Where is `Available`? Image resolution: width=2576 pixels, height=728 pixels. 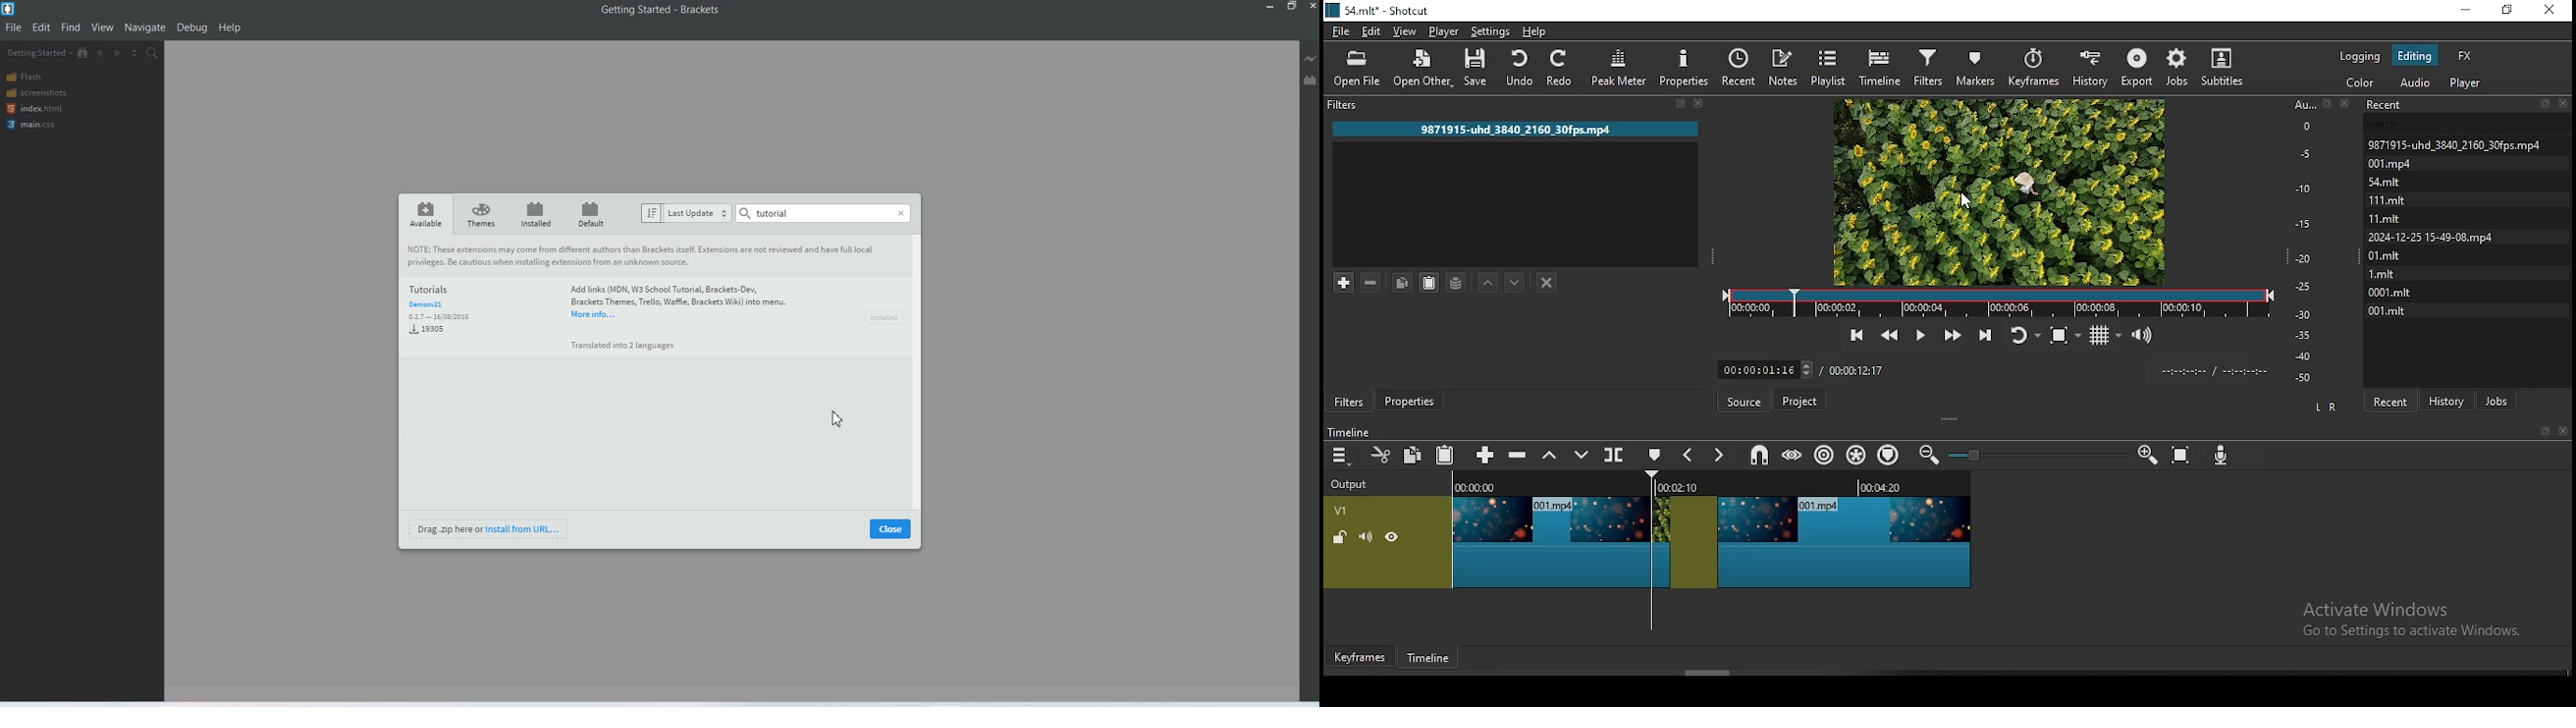
Available is located at coordinates (426, 213).